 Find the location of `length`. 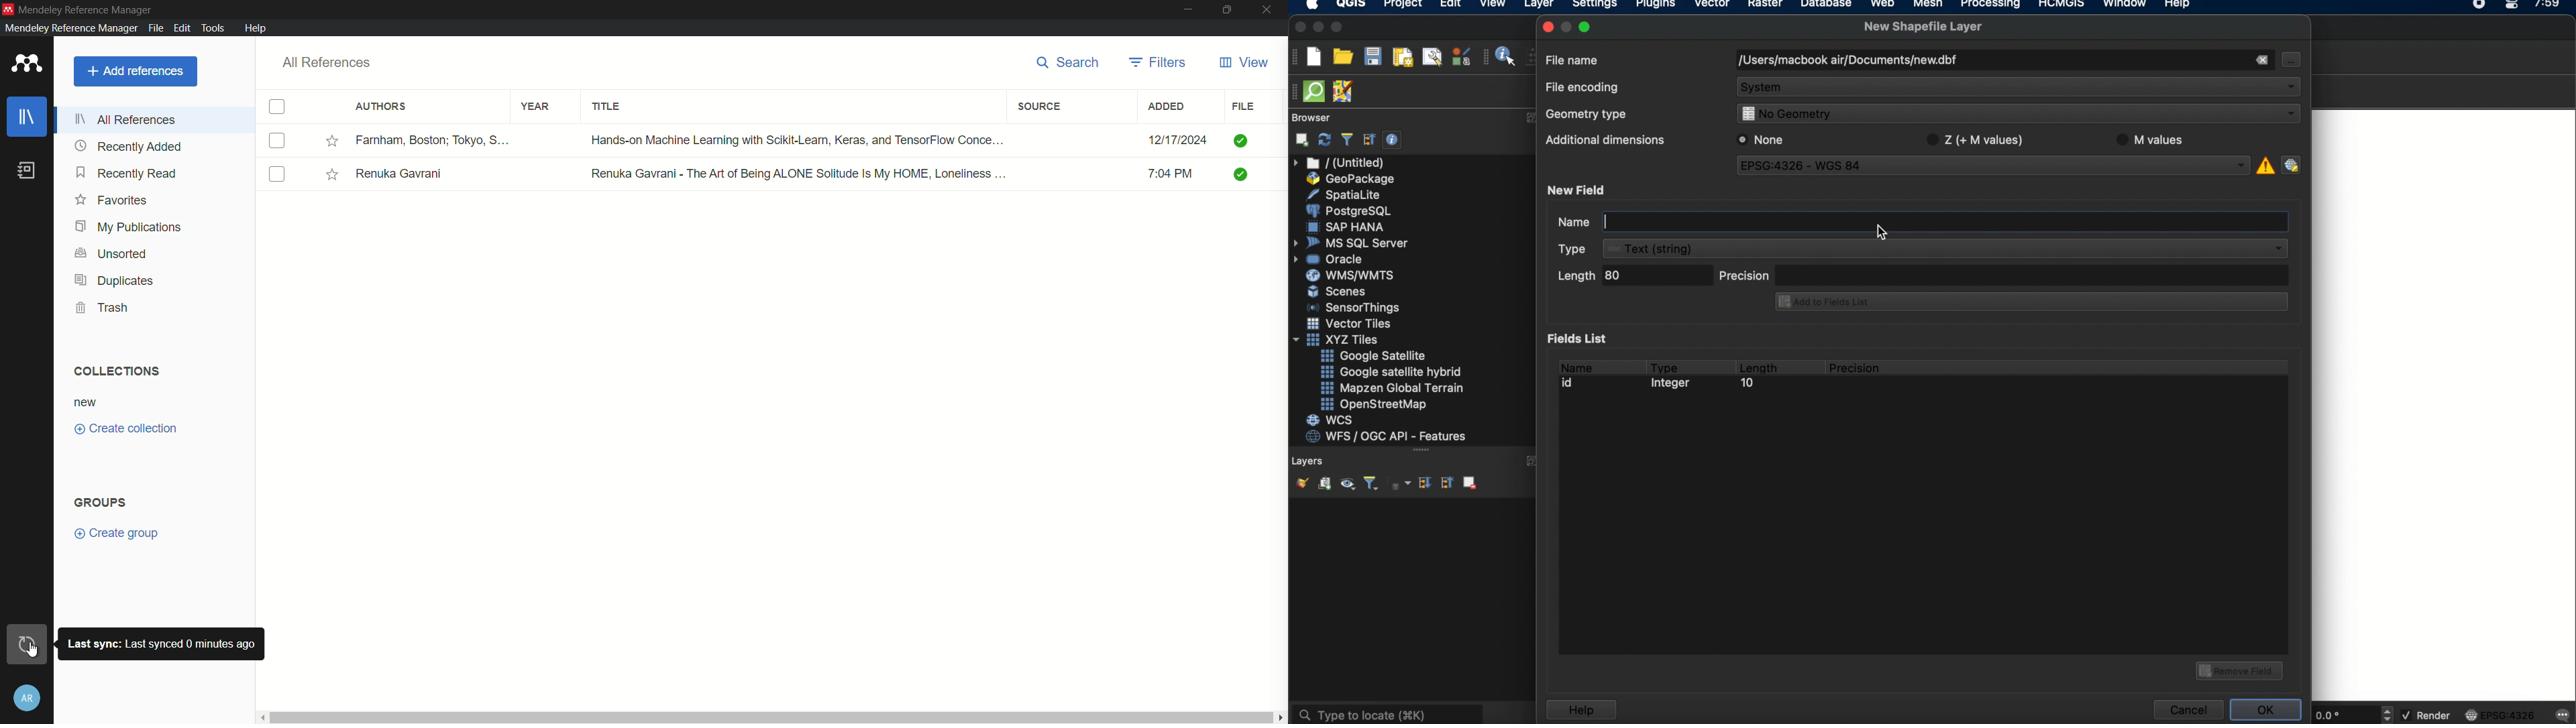

length is located at coordinates (1758, 365).